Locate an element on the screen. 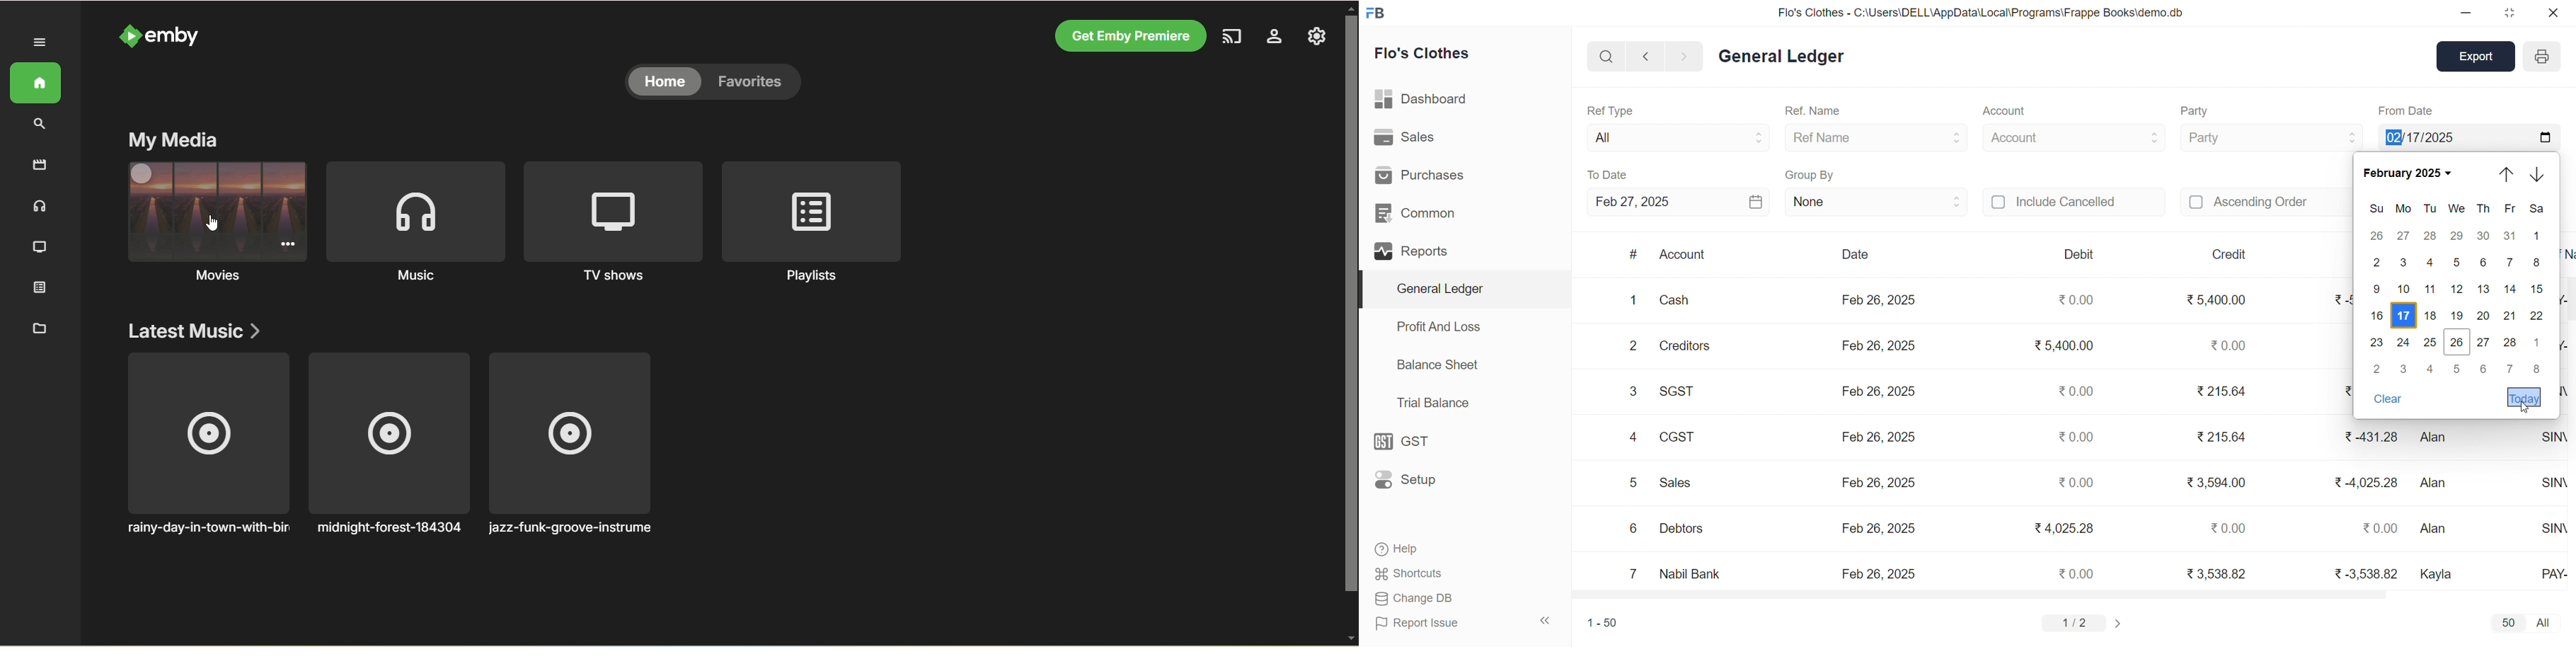 This screenshot has height=672, width=2576. 23 is located at coordinates (2376, 343).